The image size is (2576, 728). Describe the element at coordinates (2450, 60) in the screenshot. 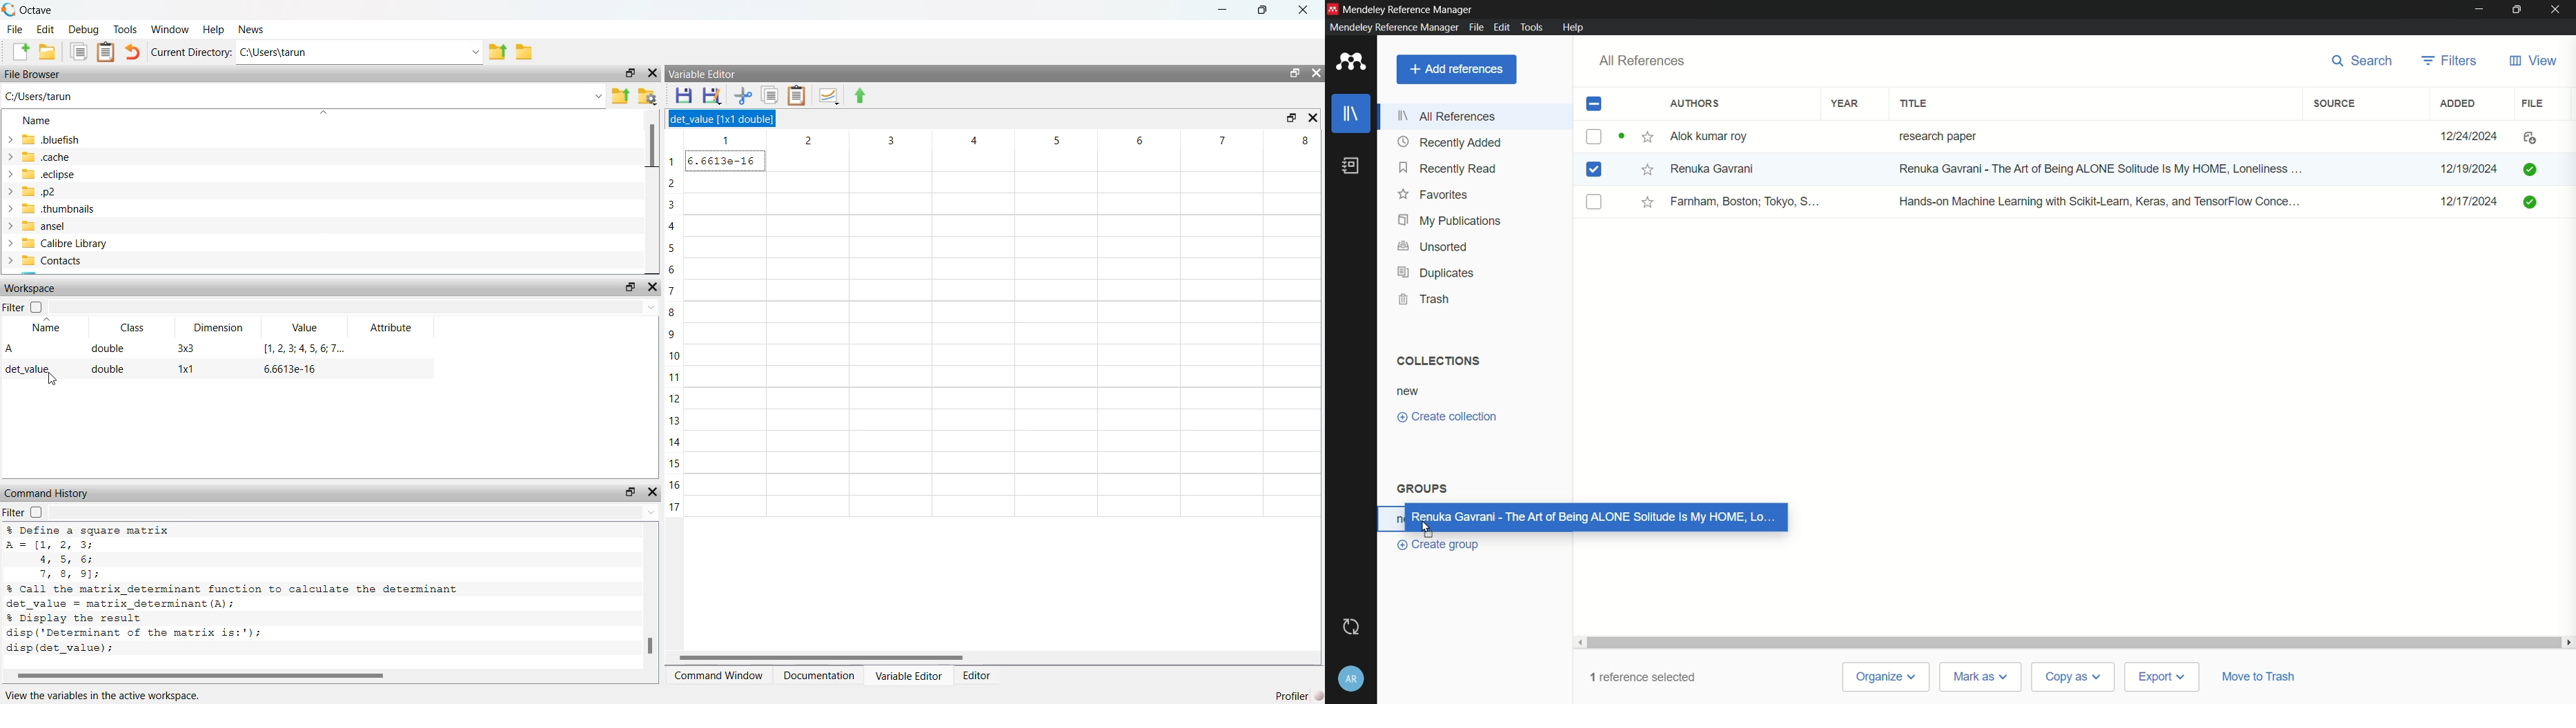

I see `filters` at that location.